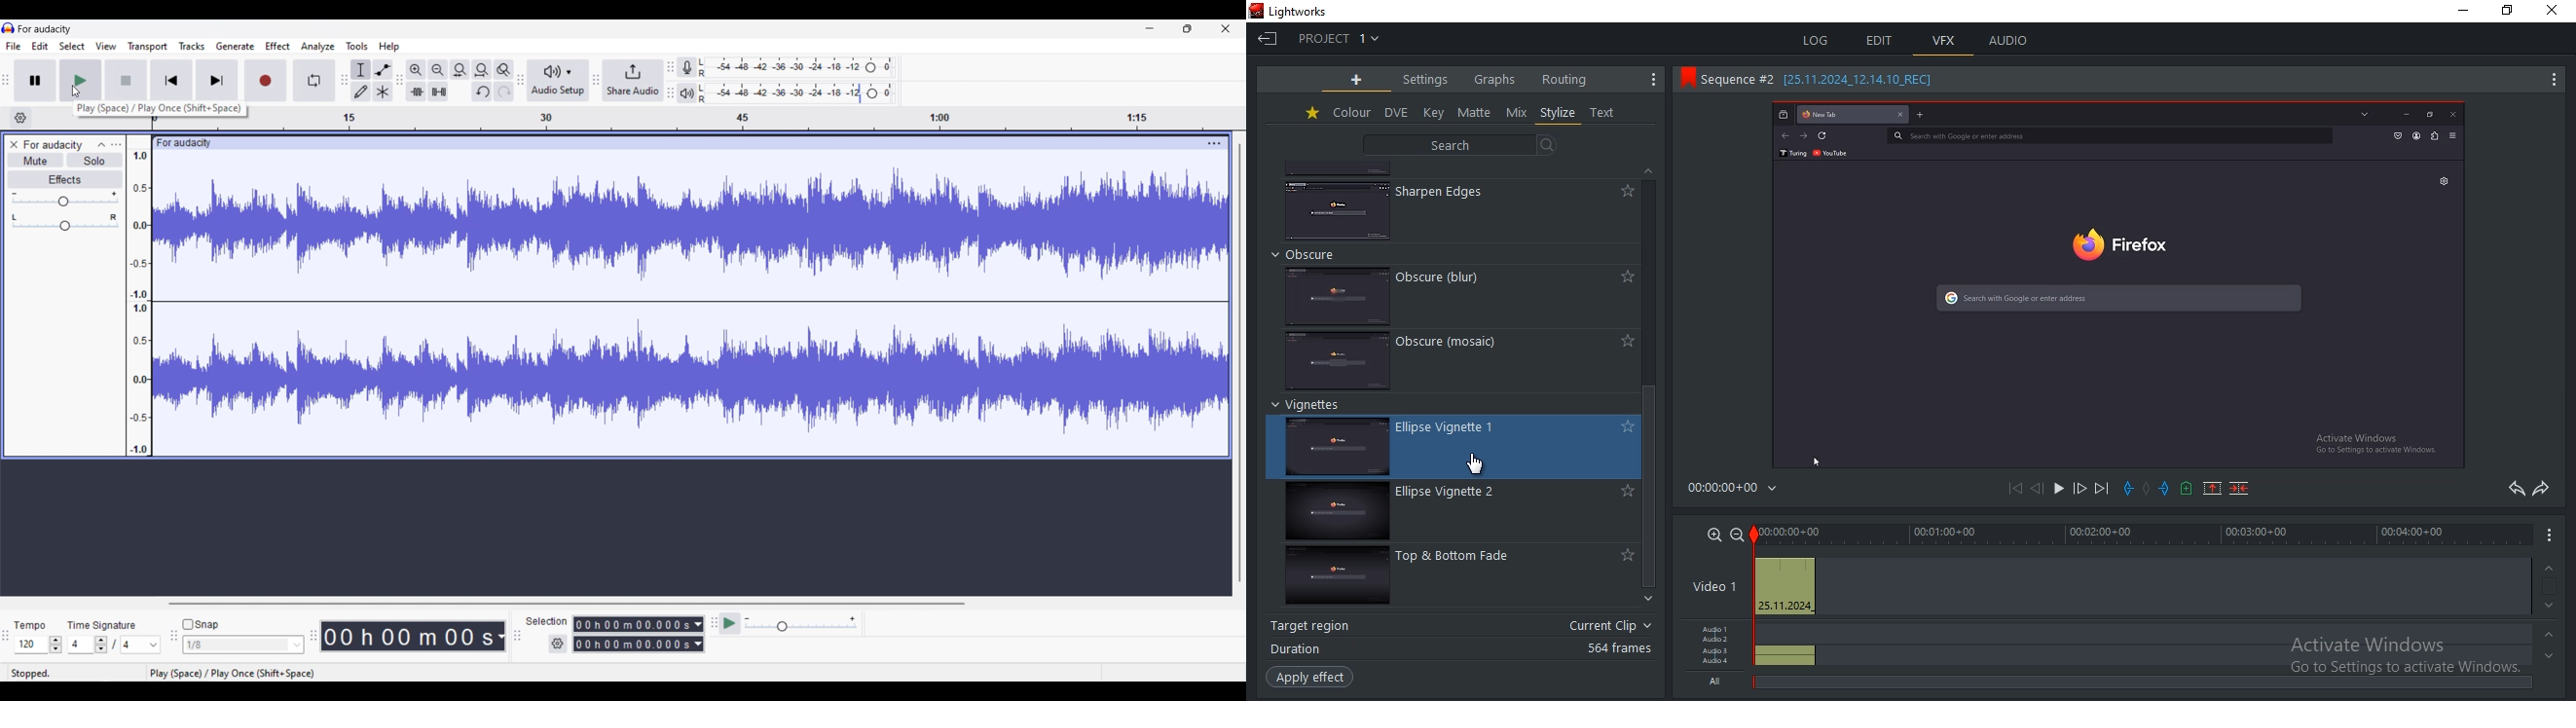  Describe the element at coordinates (503, 92) in the screenshot. I see `Redo` at that location.